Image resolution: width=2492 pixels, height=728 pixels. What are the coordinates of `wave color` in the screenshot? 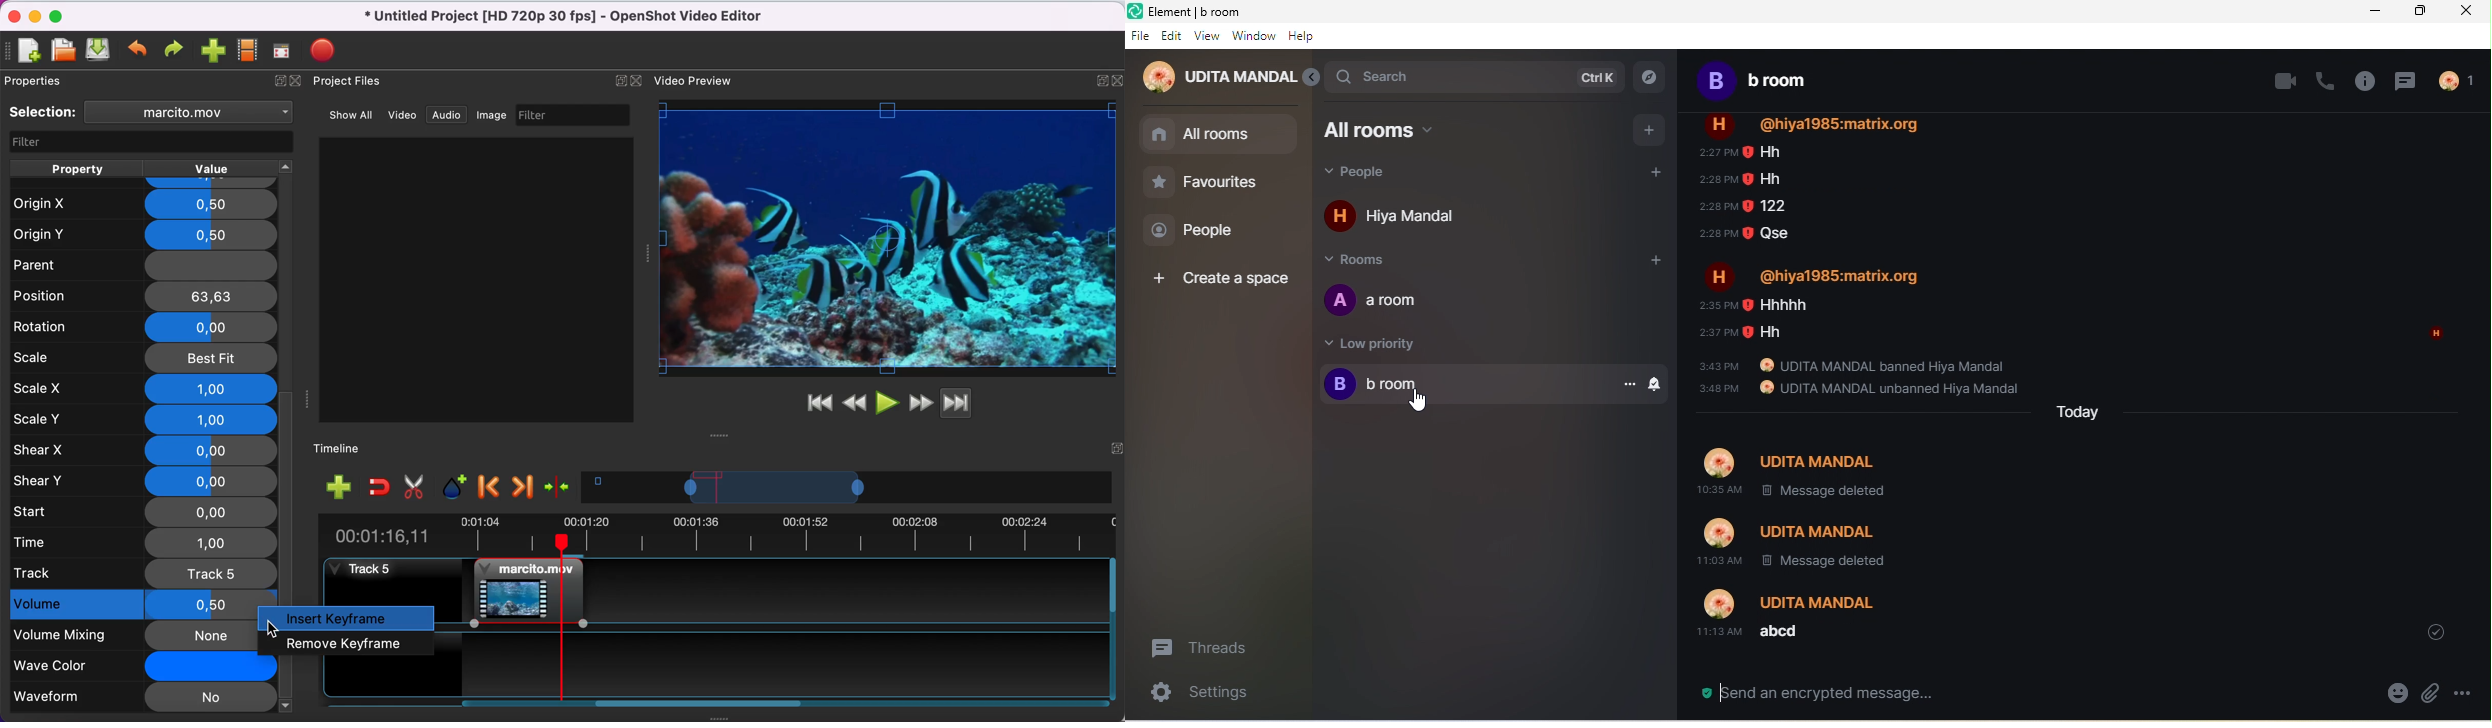 It's located at (126, 666).